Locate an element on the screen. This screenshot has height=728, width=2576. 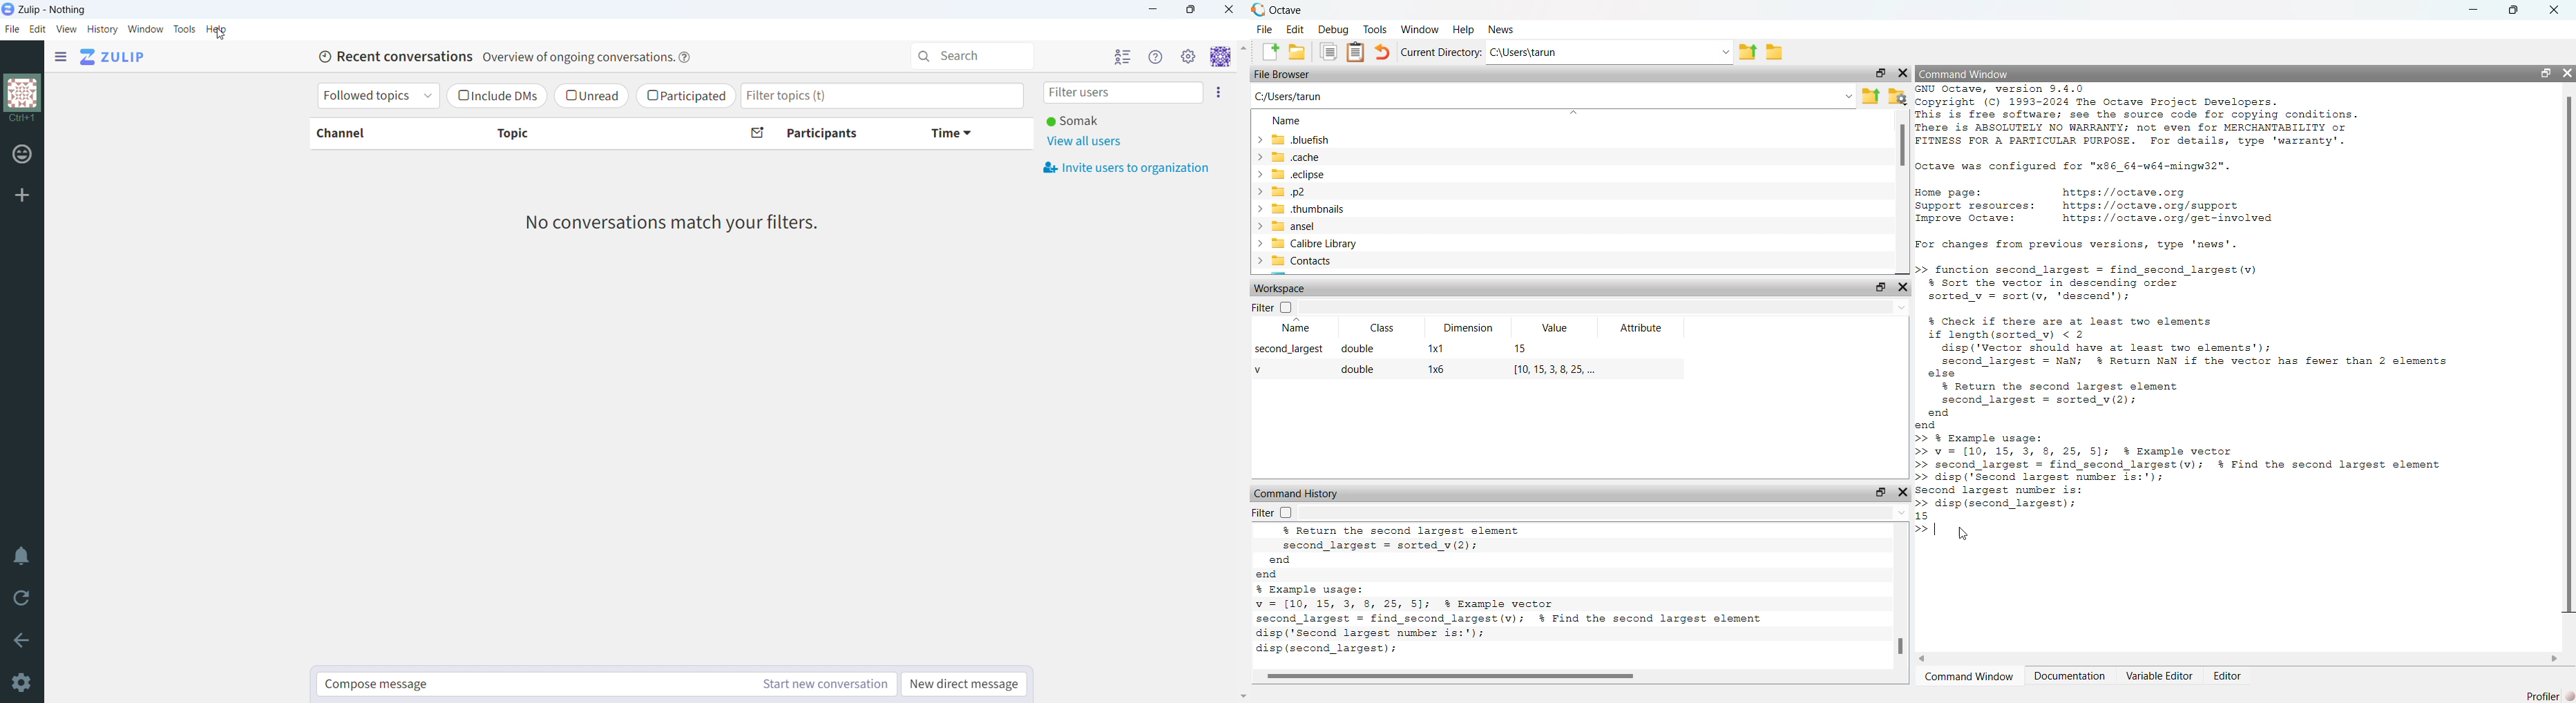
filter input field is located at coordinates (1605, 514).